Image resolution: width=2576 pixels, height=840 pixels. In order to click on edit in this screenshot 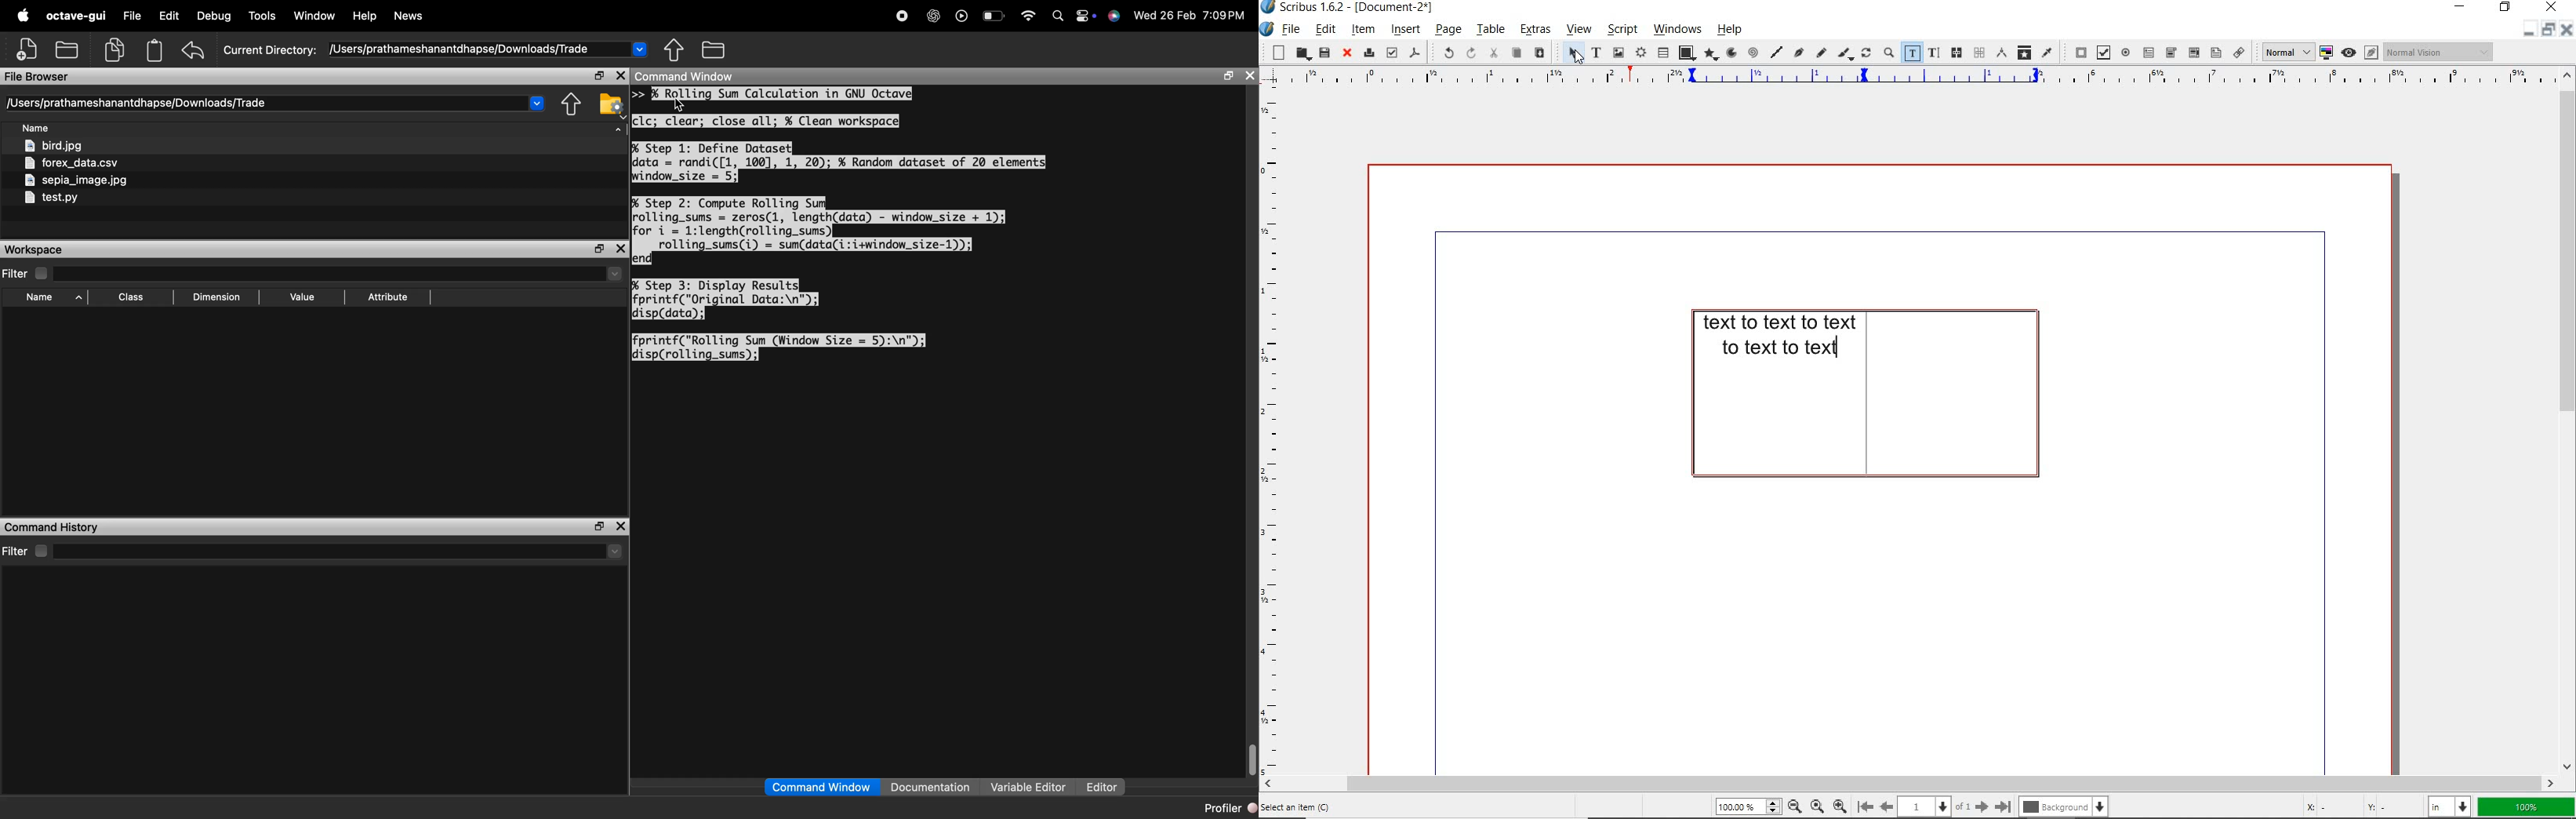, I will do `click(1325, 30)`.